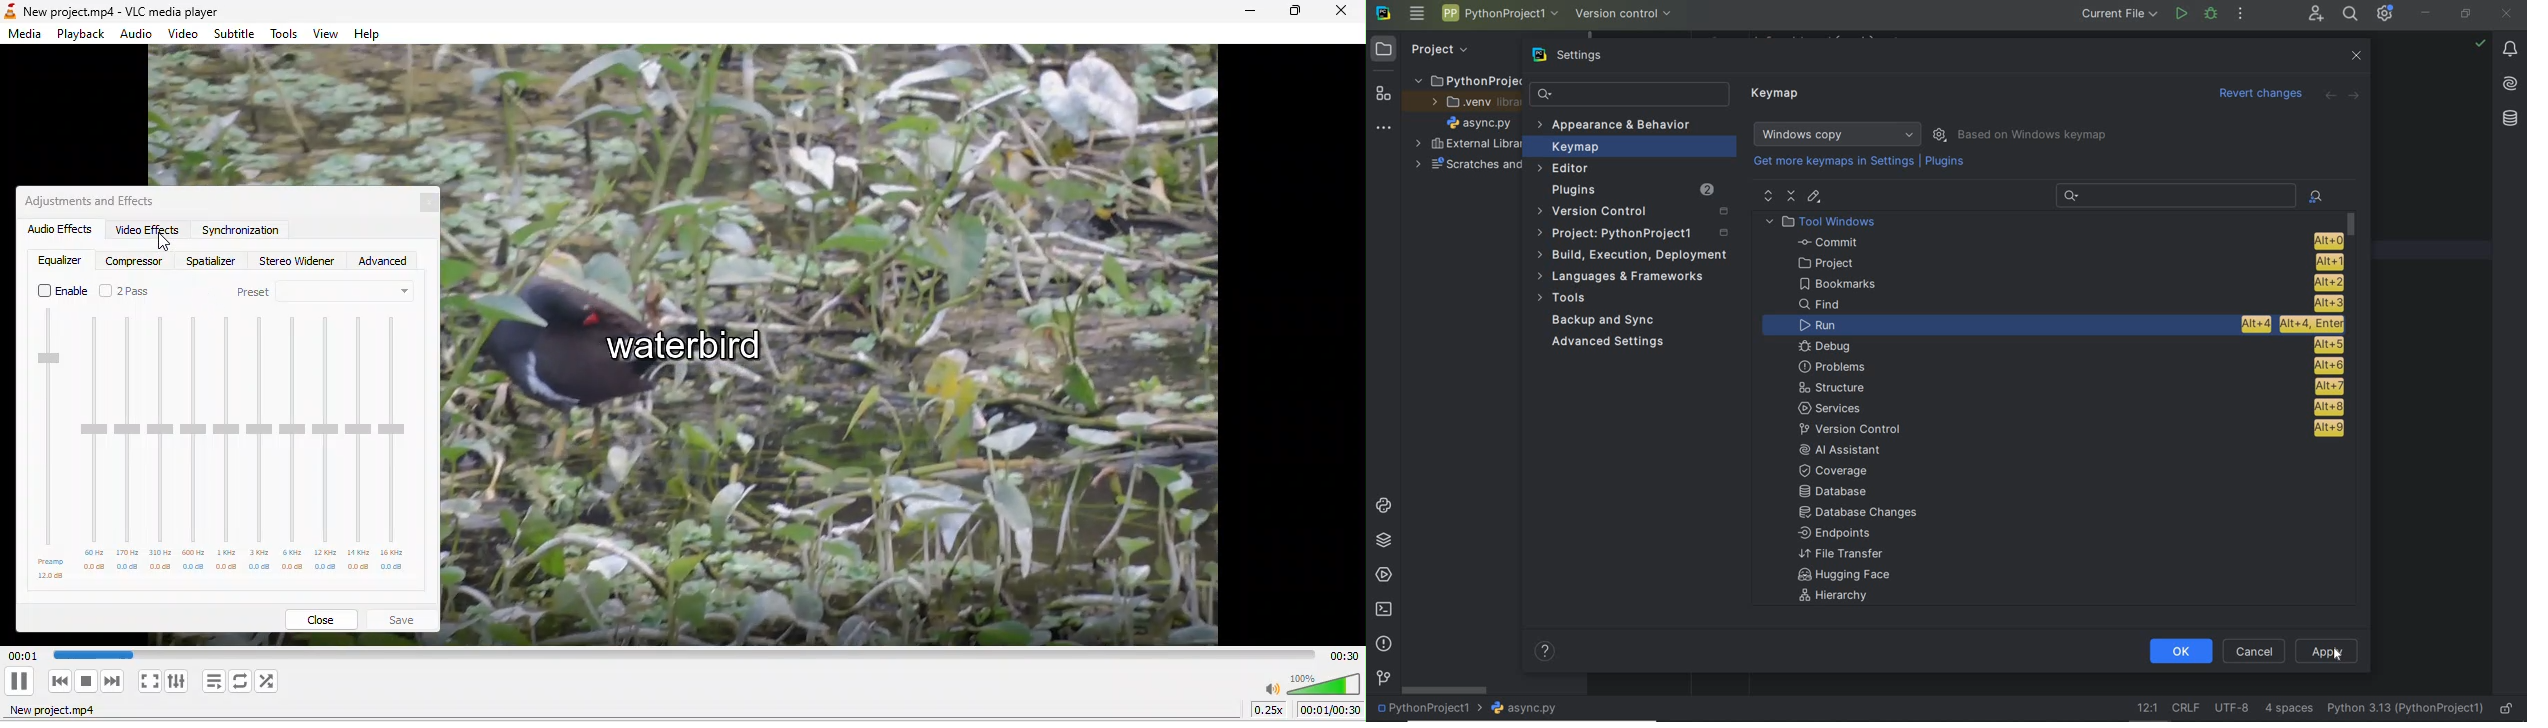 This screenshot has height=728, width=2548. What do you see at coordinates (54, 681) in the screenshot?
I see `previous media` at bounding box center [54, 681].